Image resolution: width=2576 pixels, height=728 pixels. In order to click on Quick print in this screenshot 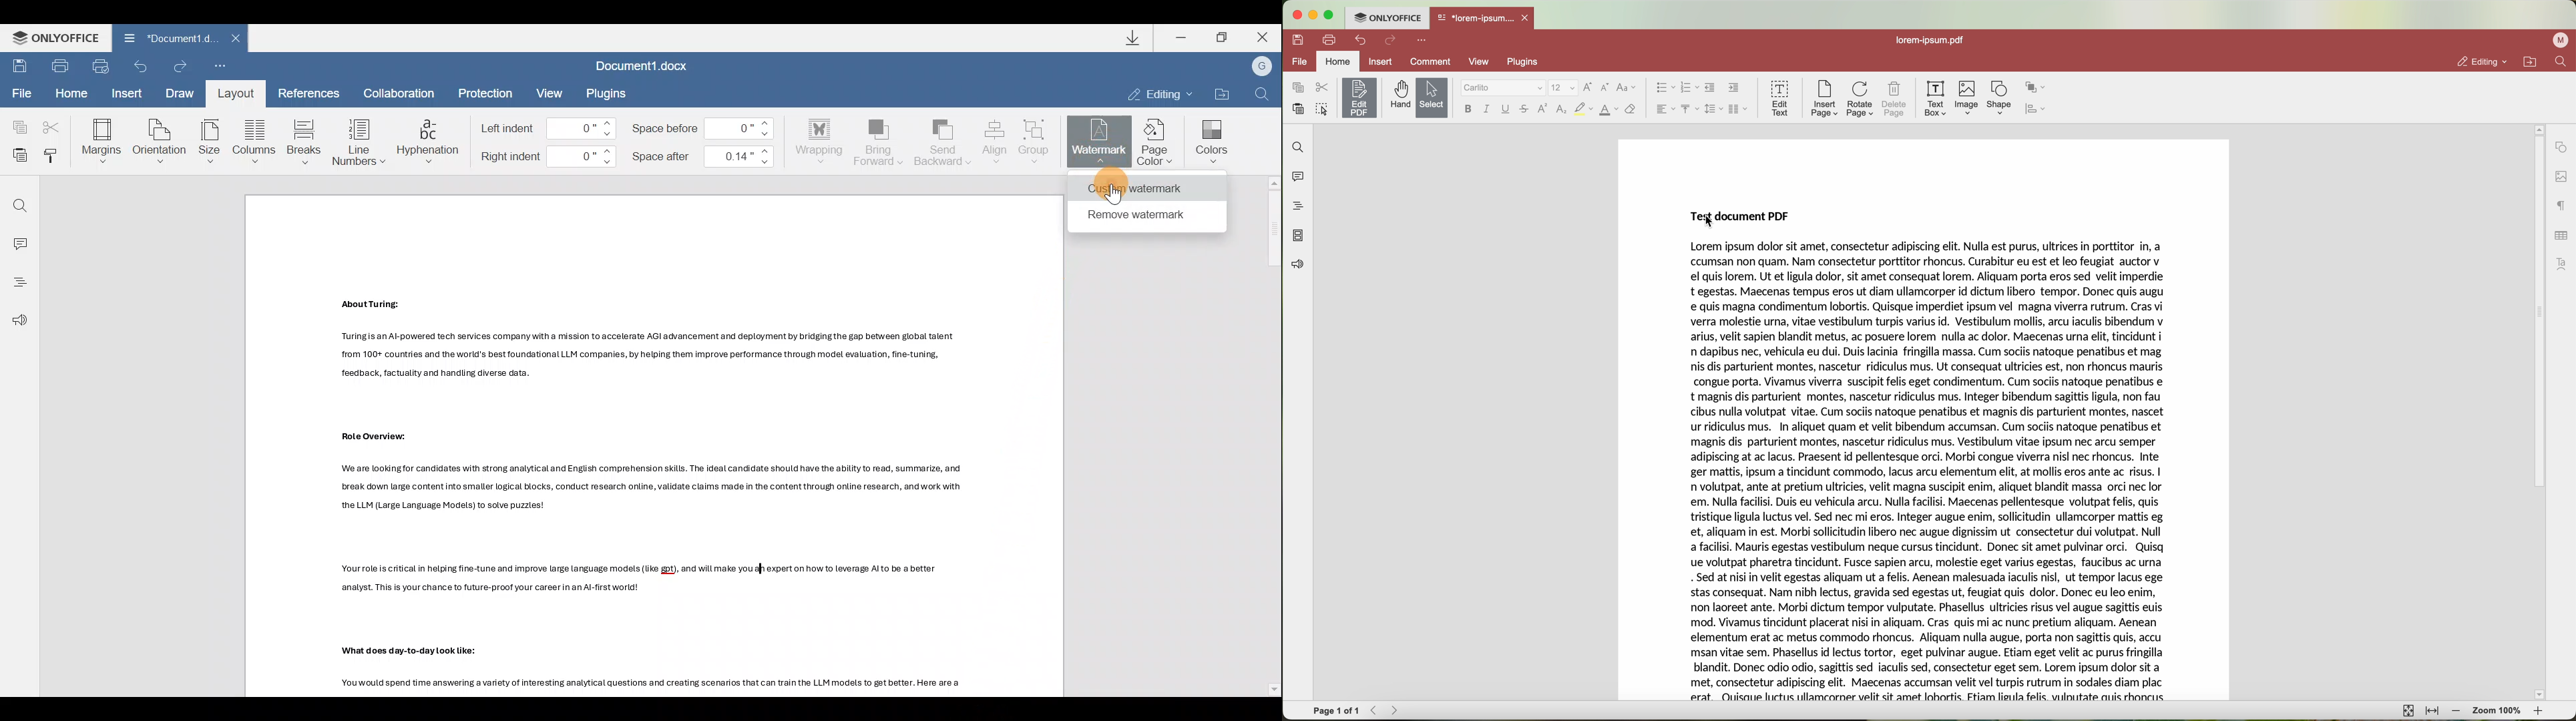, I will do `click(101, 65)`.